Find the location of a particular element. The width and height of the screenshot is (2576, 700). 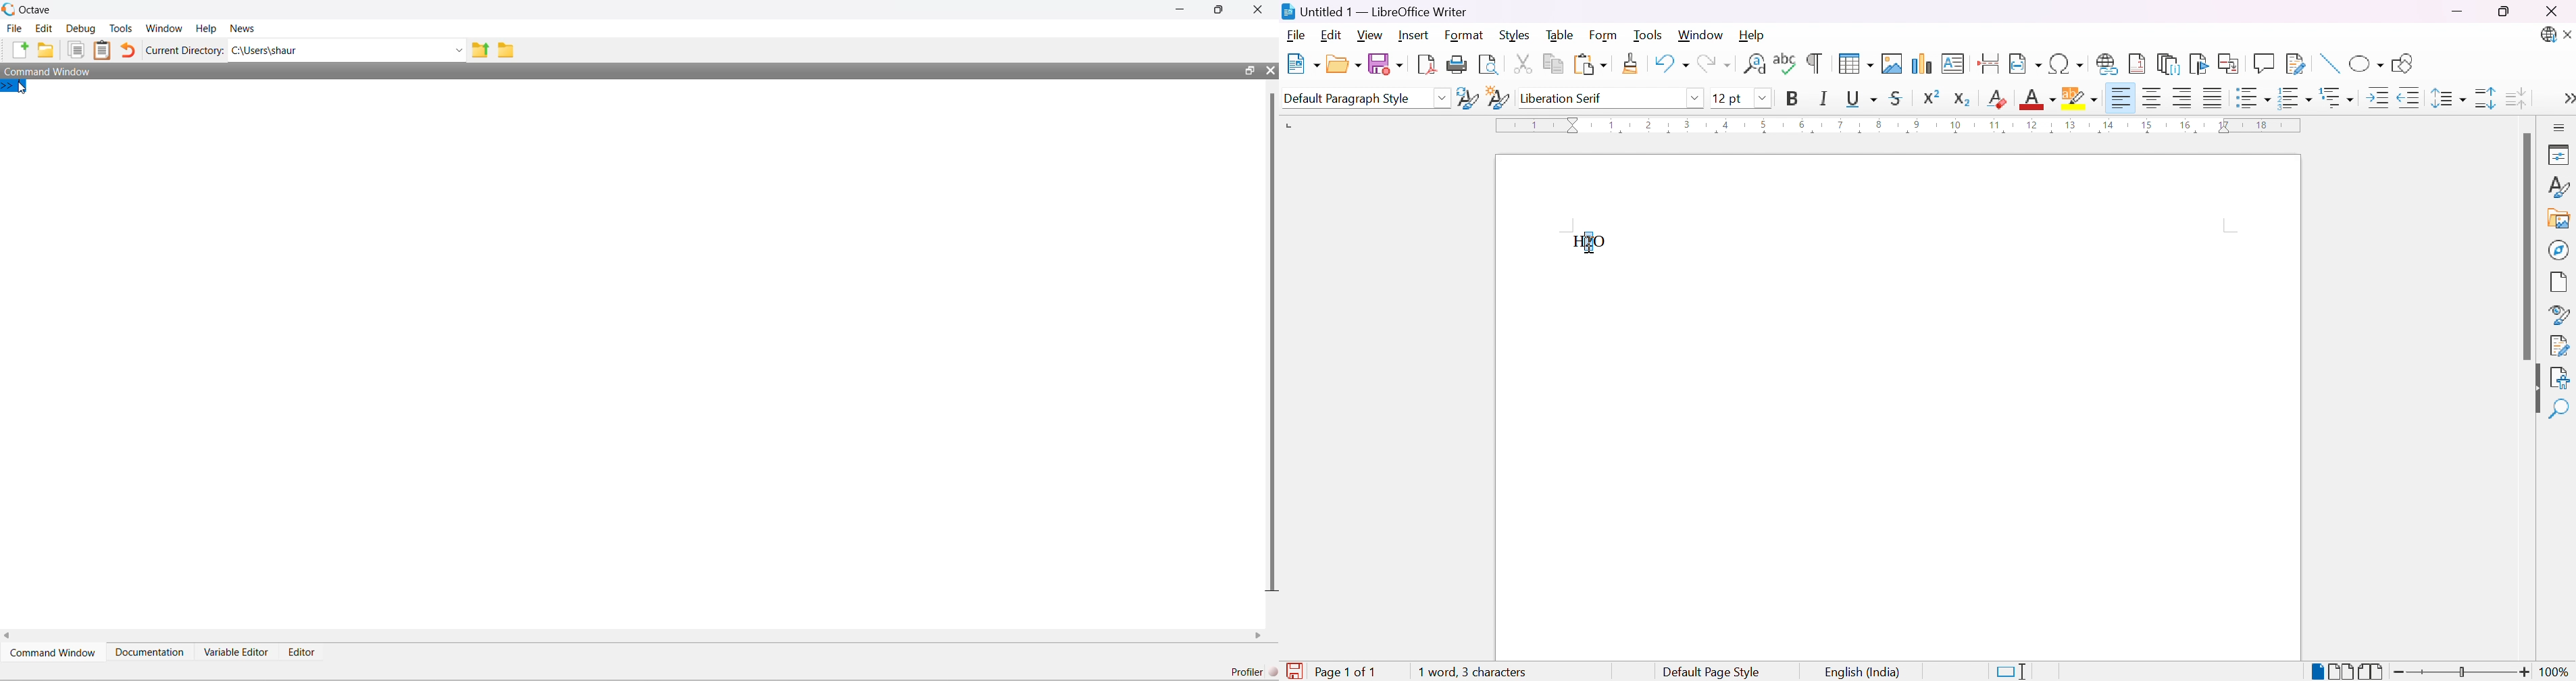

Paste is located at coordinates (1590, 65).